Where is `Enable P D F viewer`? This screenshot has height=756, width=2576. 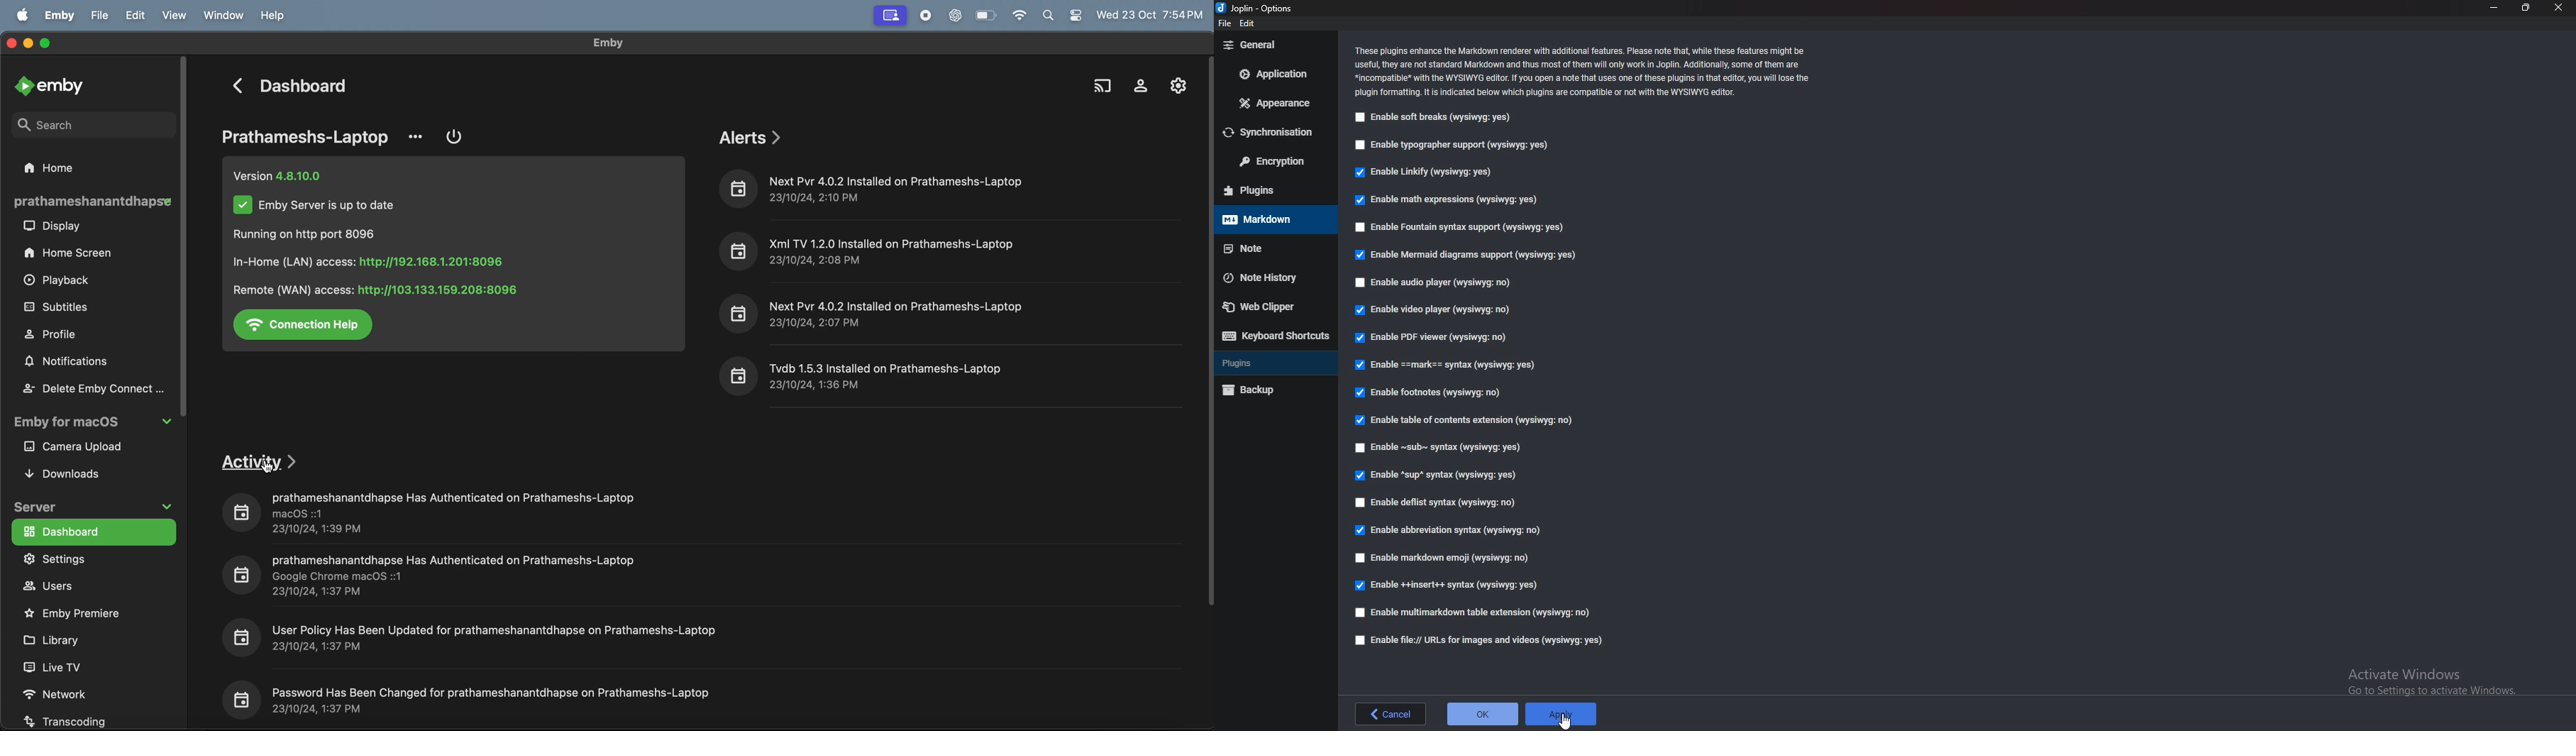 Enable P D F viewer is located at coordinates (1436, 339).